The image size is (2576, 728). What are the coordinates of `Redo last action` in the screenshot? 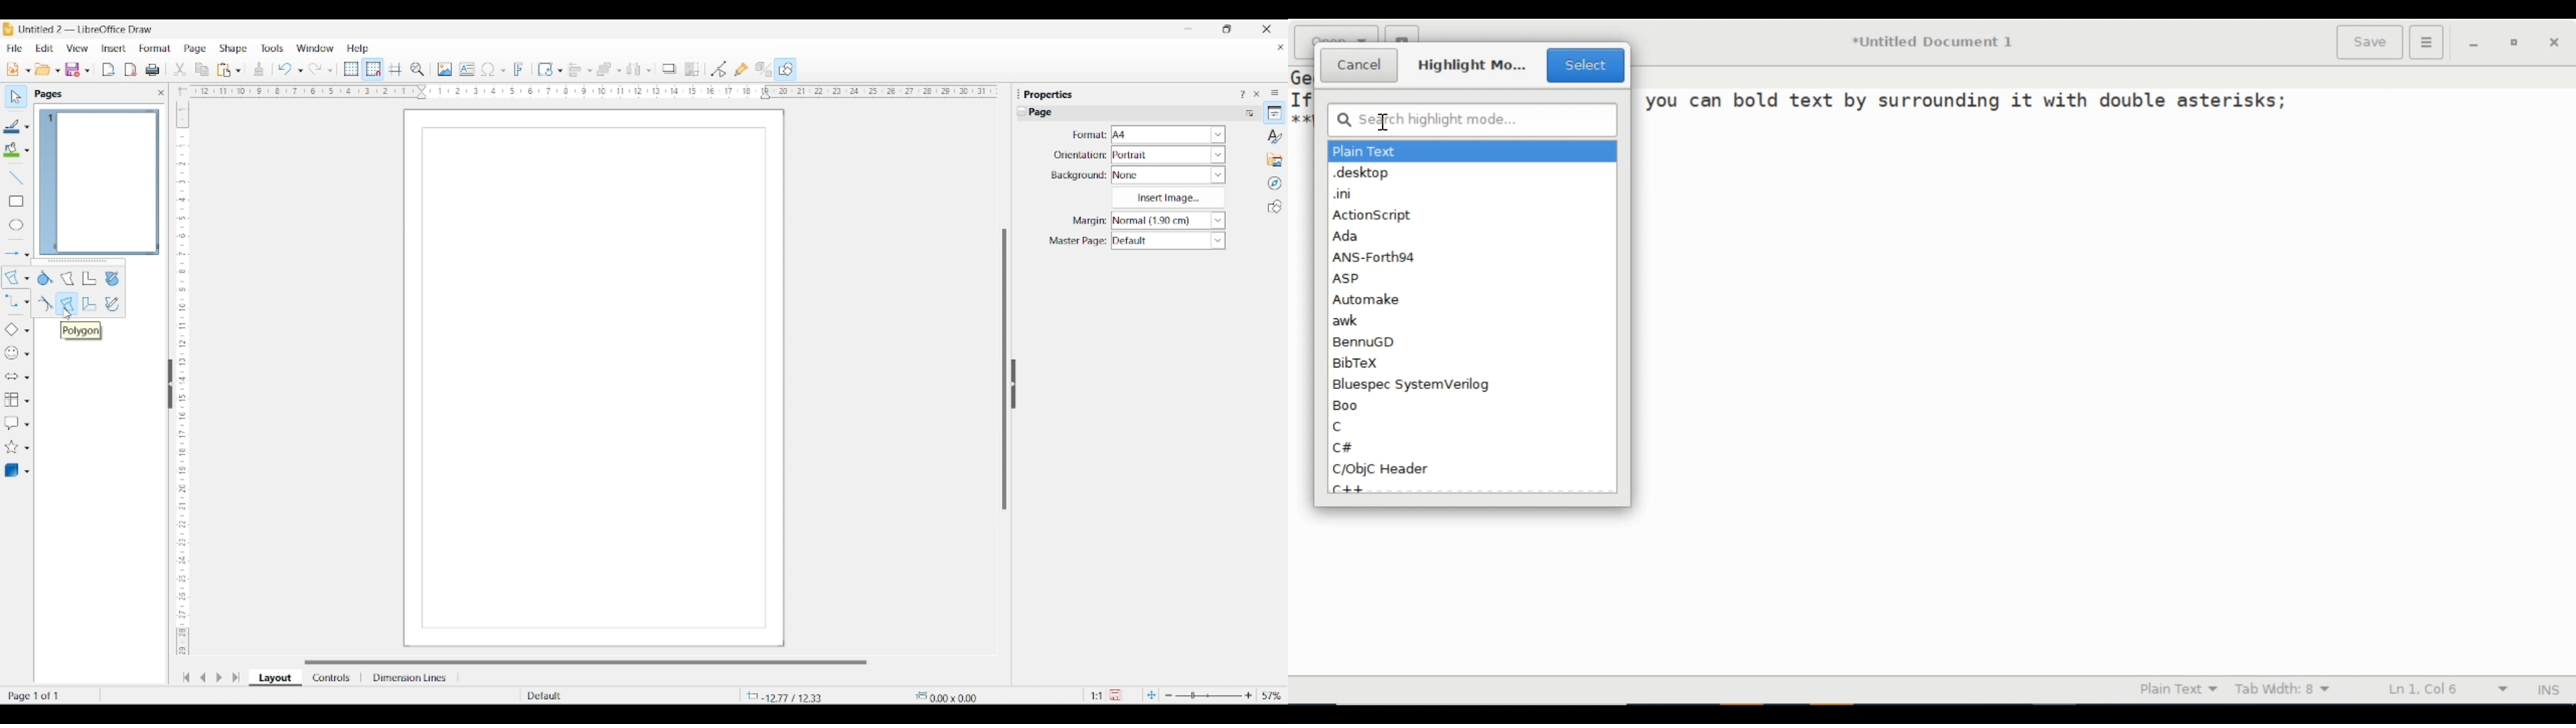 It's located at (315, 69).